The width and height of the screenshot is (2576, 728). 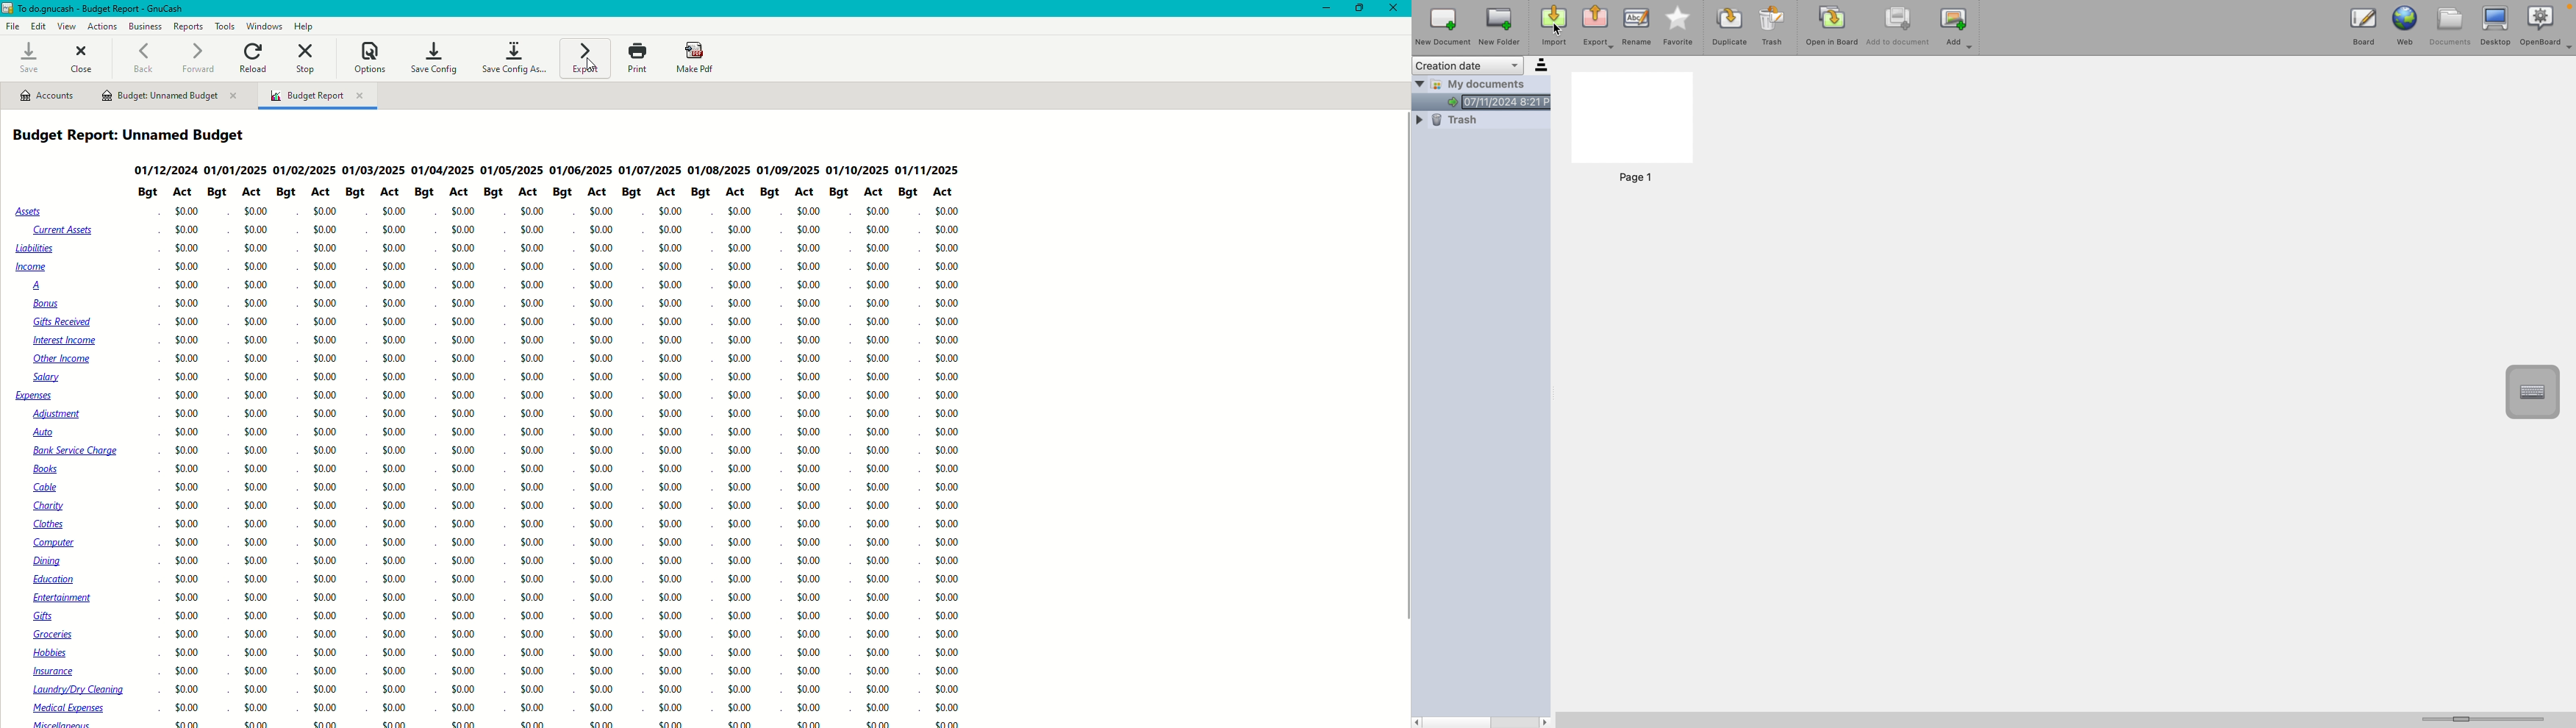 I want to click on $0.00, so click(x=397, y=579).